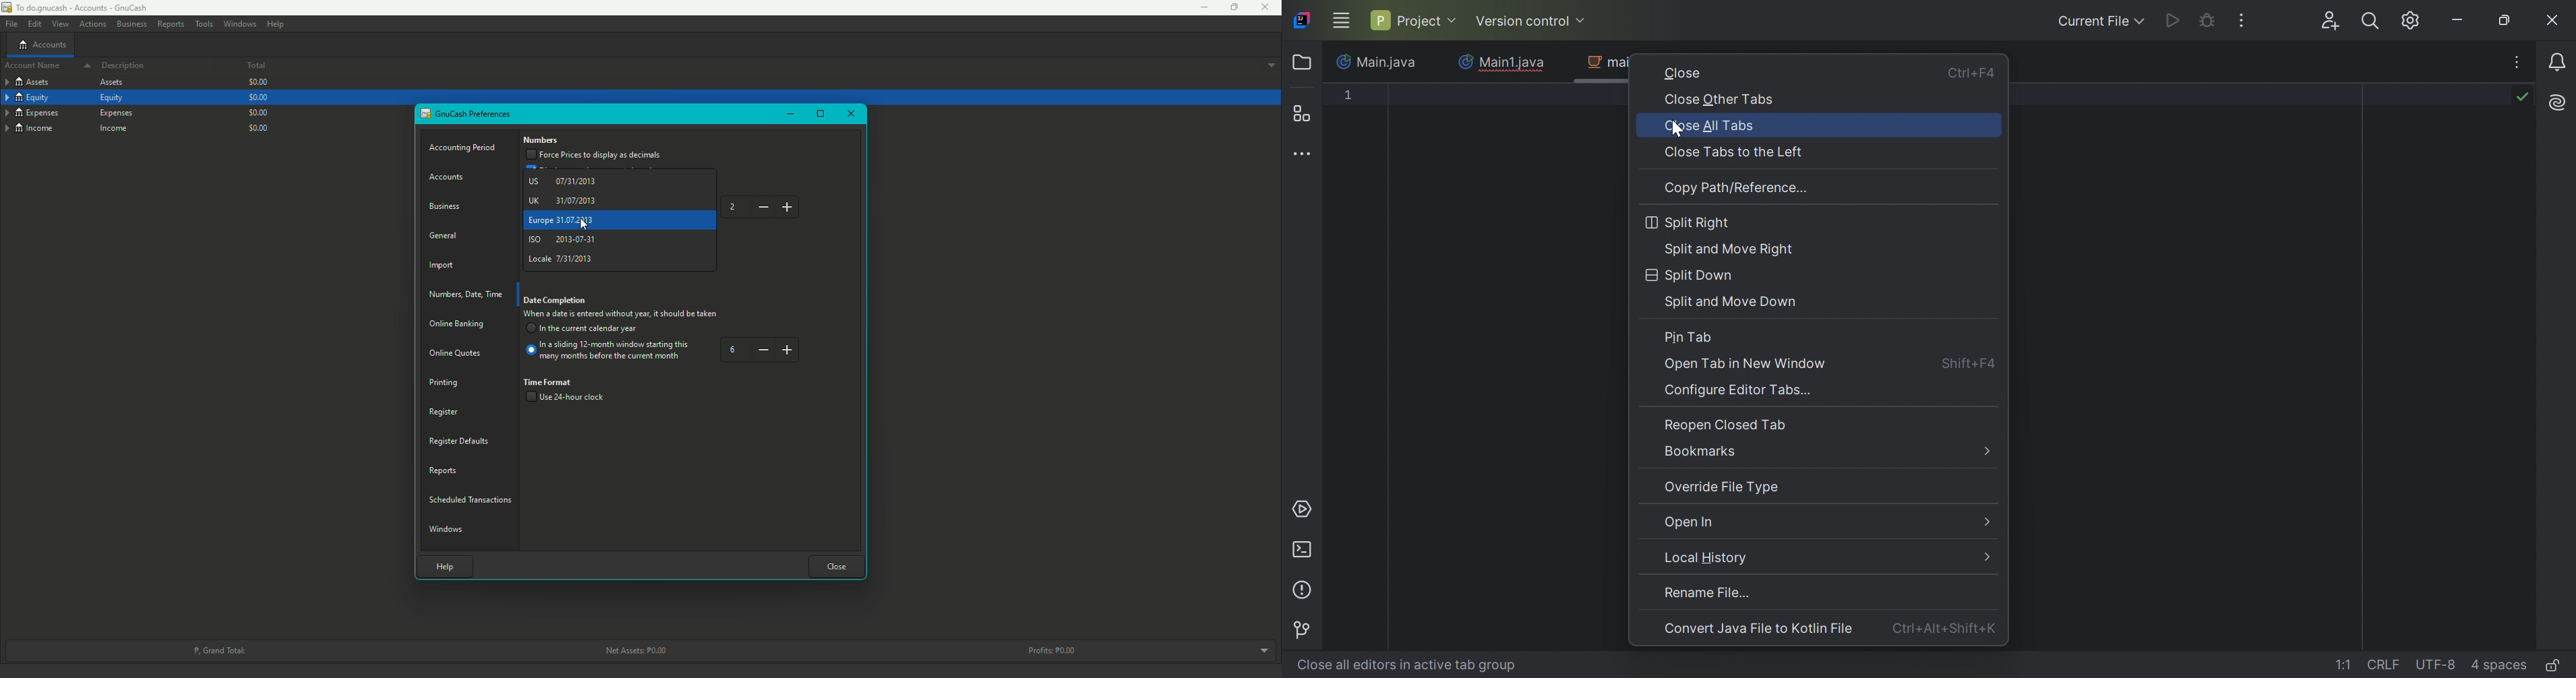 This screenshot has width=2576, height=700. What do you see at coordinates (1690, 338) in the screenshot?
I see `Pin Tab` at bounding box center [1690, 338].